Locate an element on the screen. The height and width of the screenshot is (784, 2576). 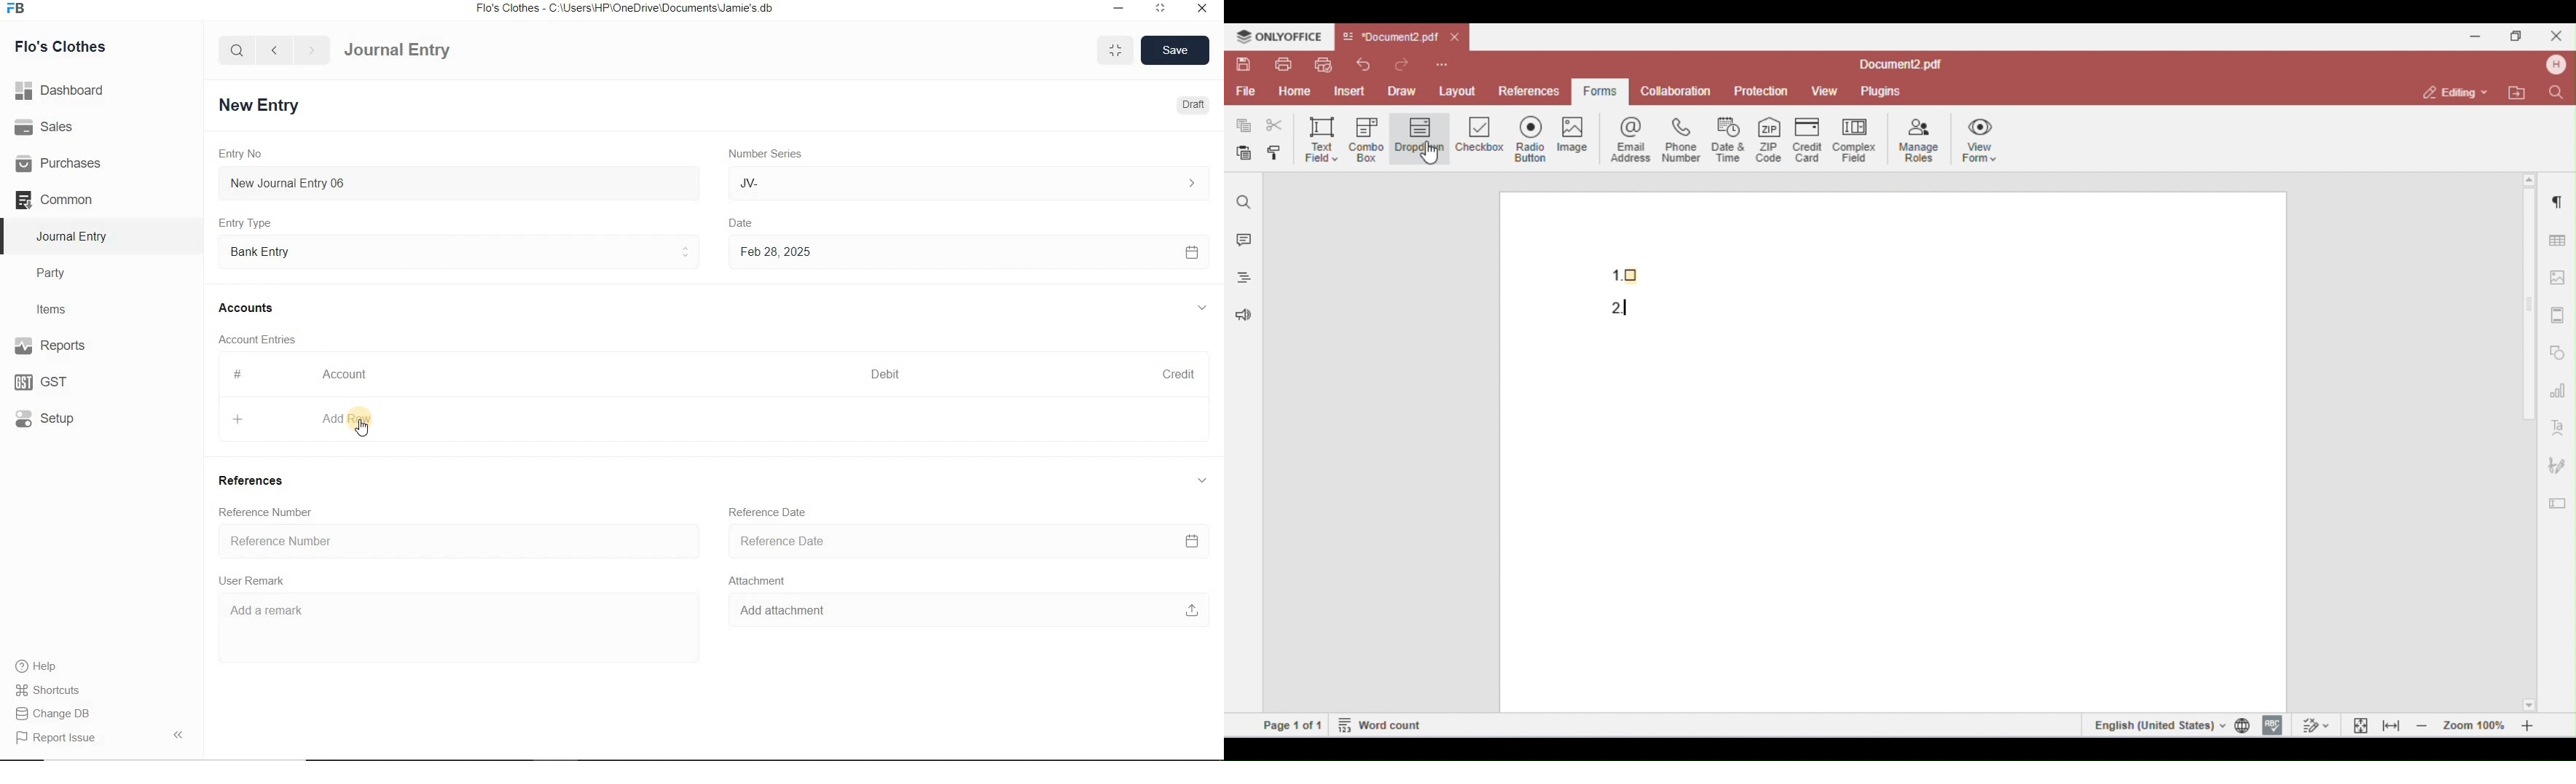
Shortcuts is located at coordinates (48, 687).